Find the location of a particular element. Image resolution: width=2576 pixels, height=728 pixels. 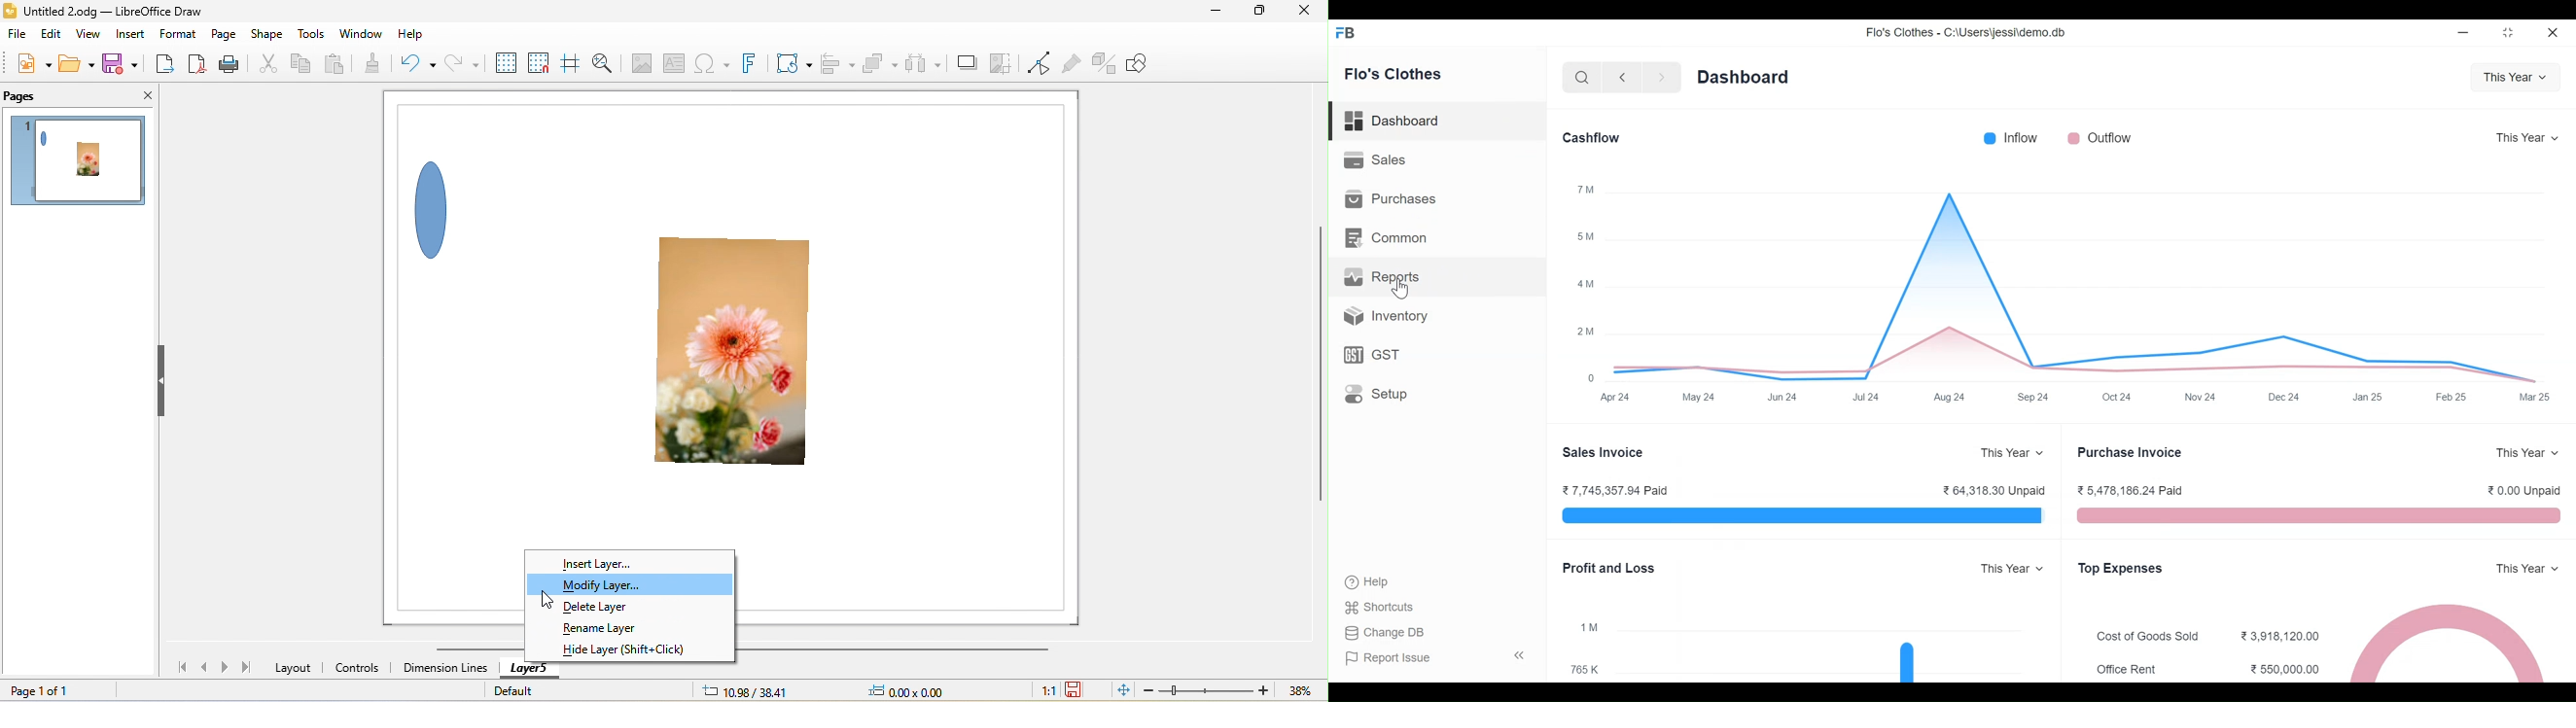

reports is located at coordinates (1384, 278).